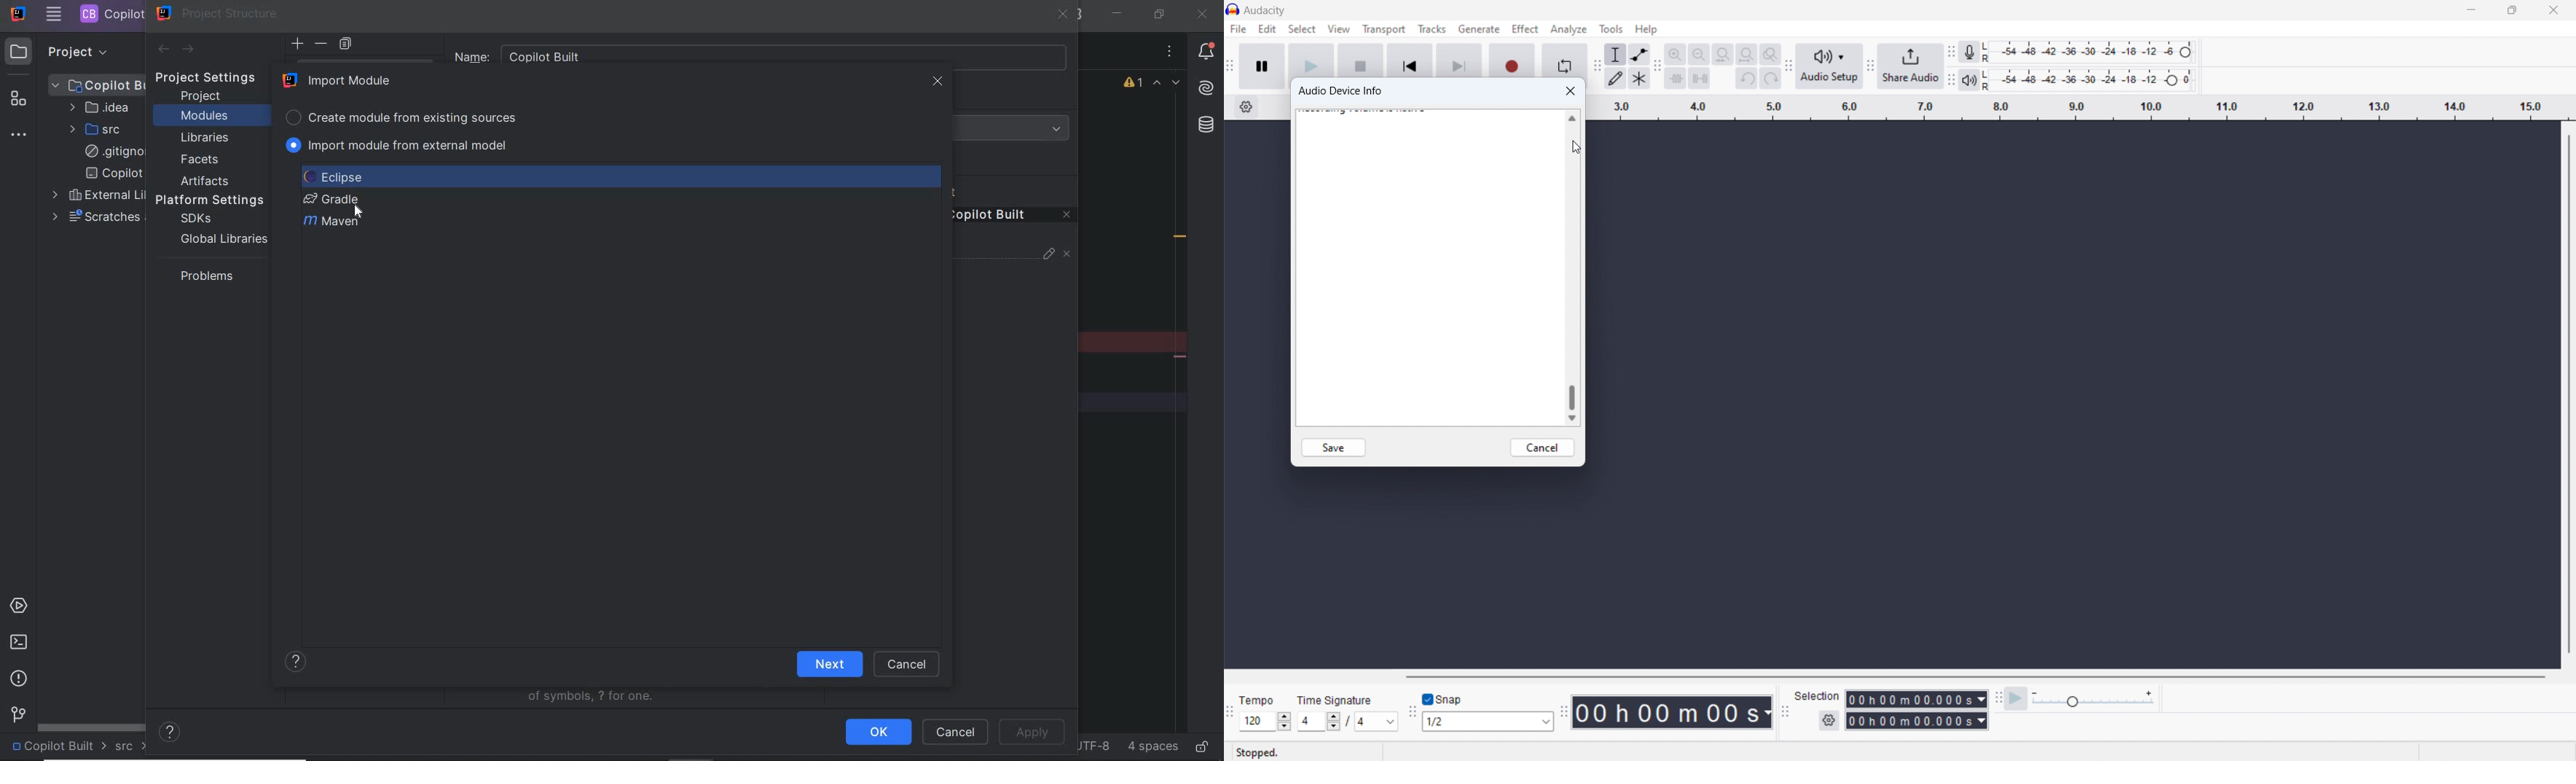  Describe the element at coordinates (1951, 53) in the screenshot. I see `recording meter toolbar` at that location.